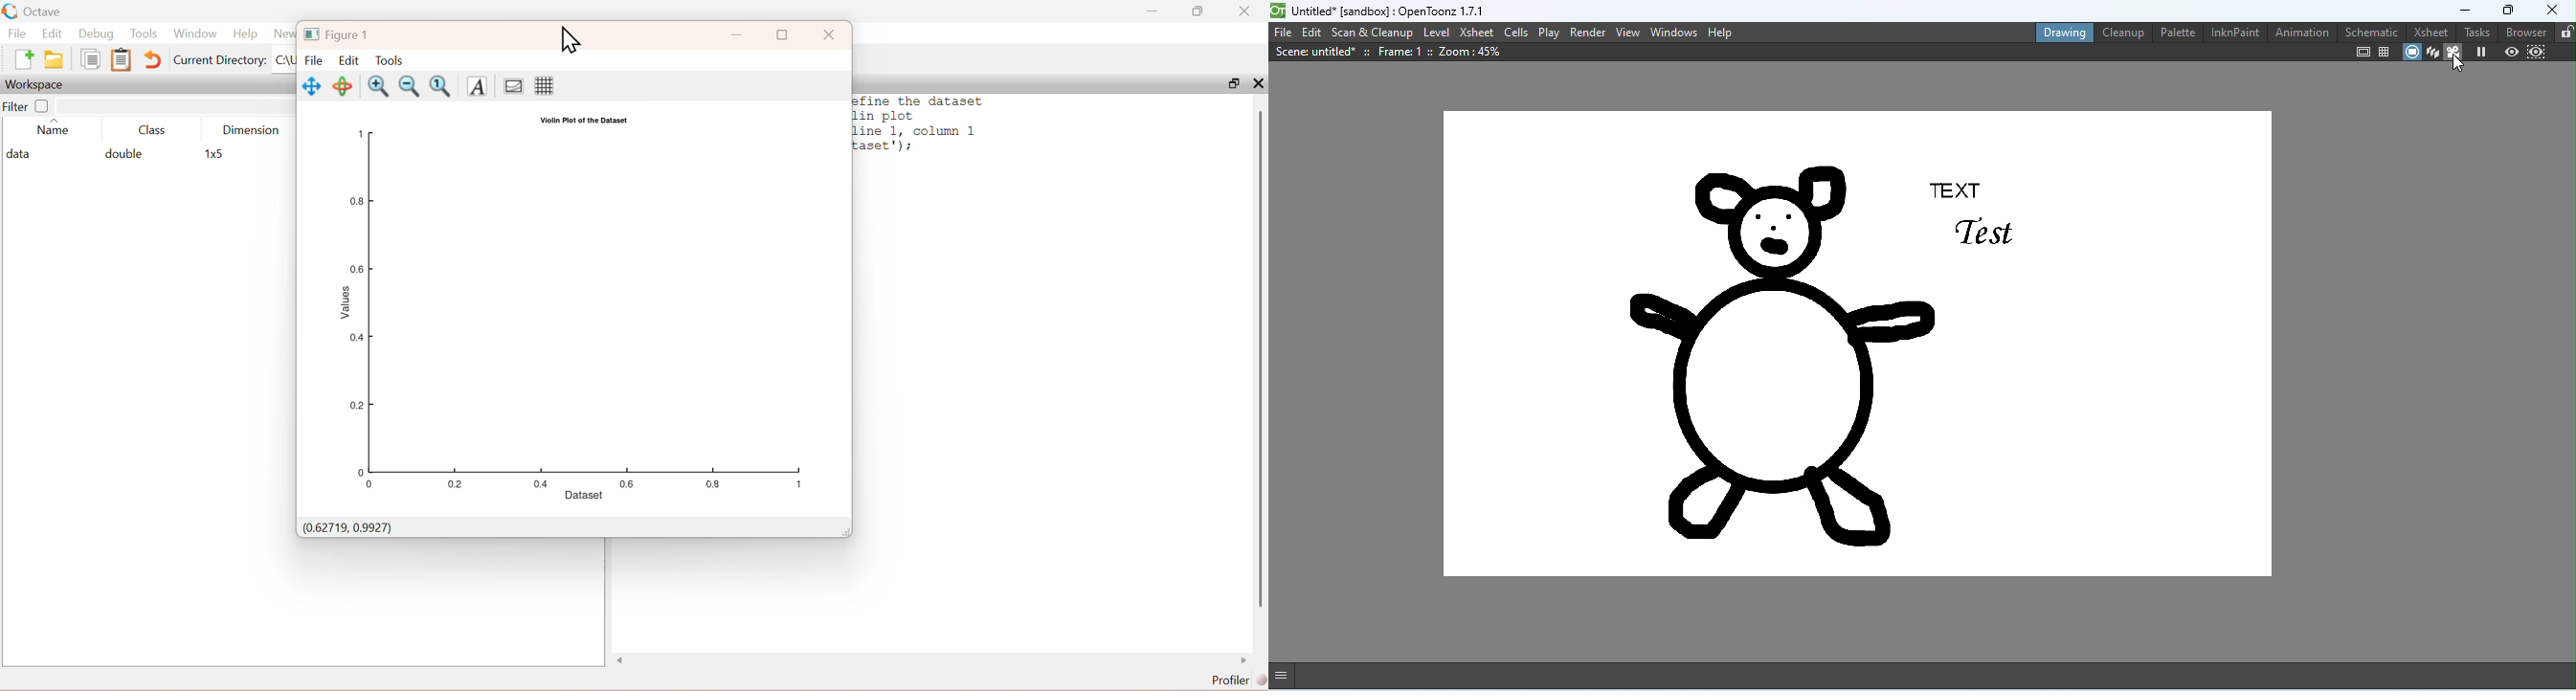 Image resolution: width=2576 pixels, height=700 pixels. What do you see at coordinates (217, 155) in the screenshot?
I see `1x5` at bounding box center [217, 155].